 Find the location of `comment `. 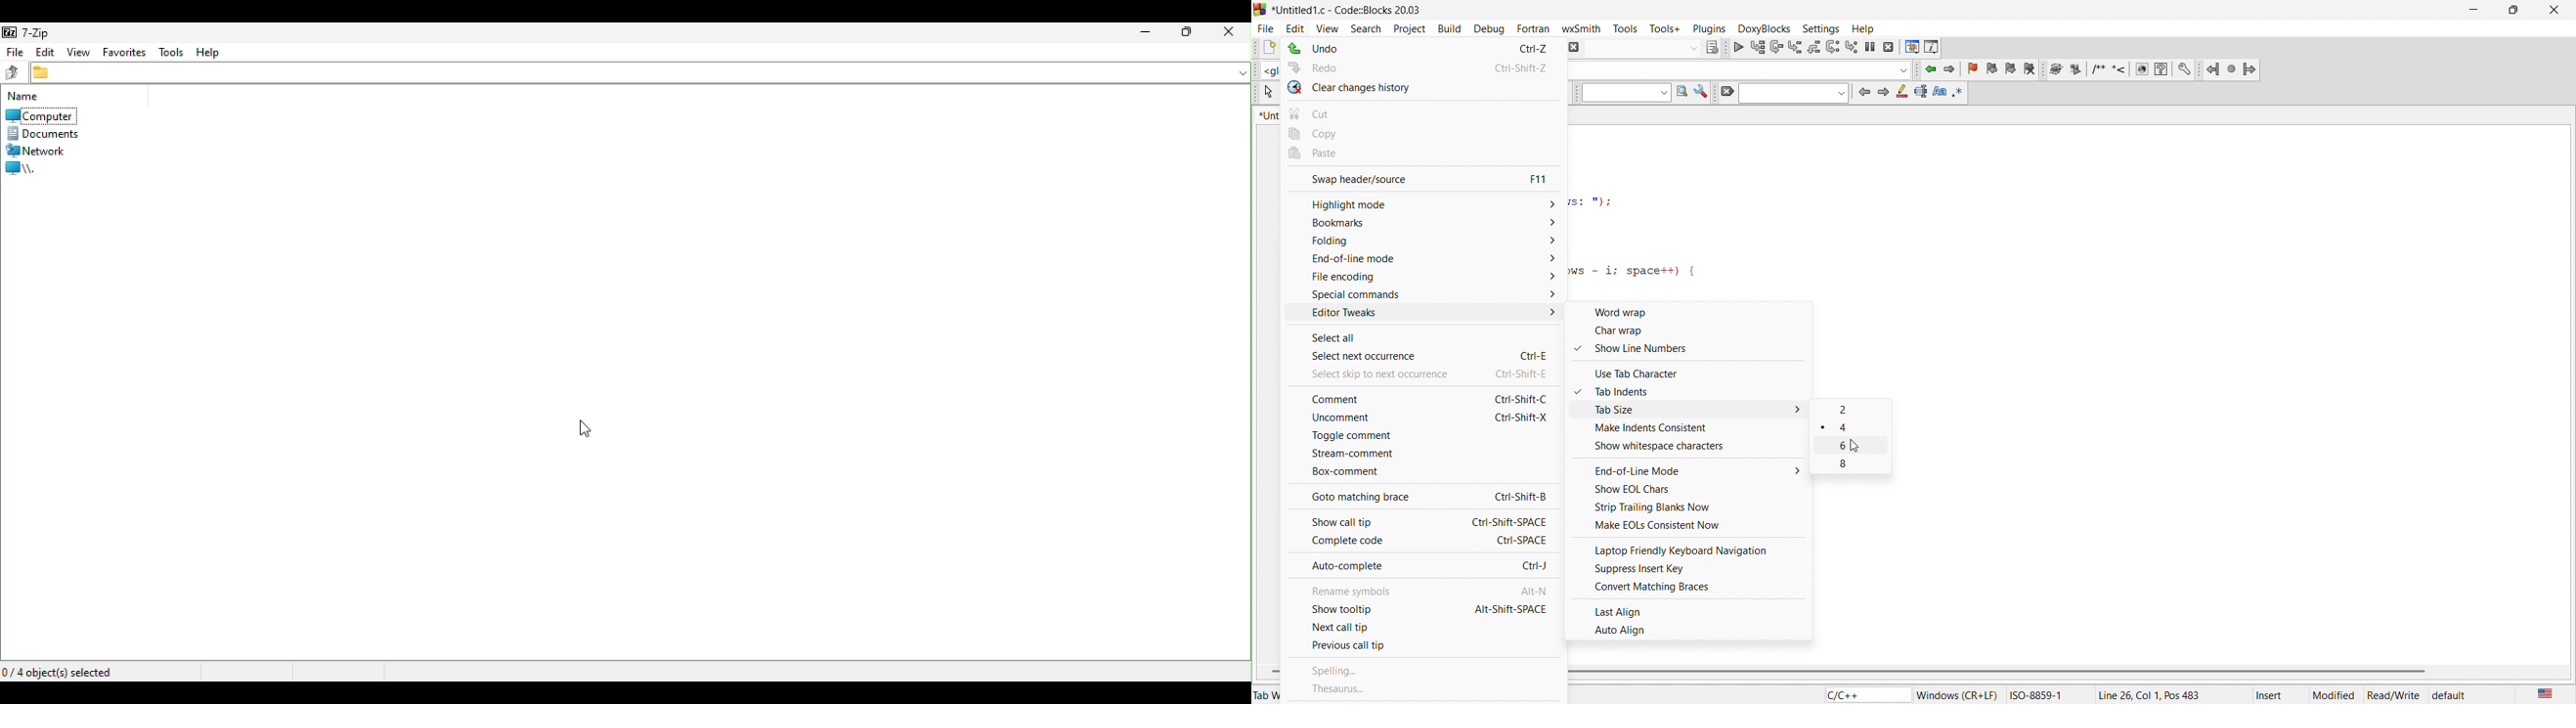

comment  is located at coordinates (1369, 398).